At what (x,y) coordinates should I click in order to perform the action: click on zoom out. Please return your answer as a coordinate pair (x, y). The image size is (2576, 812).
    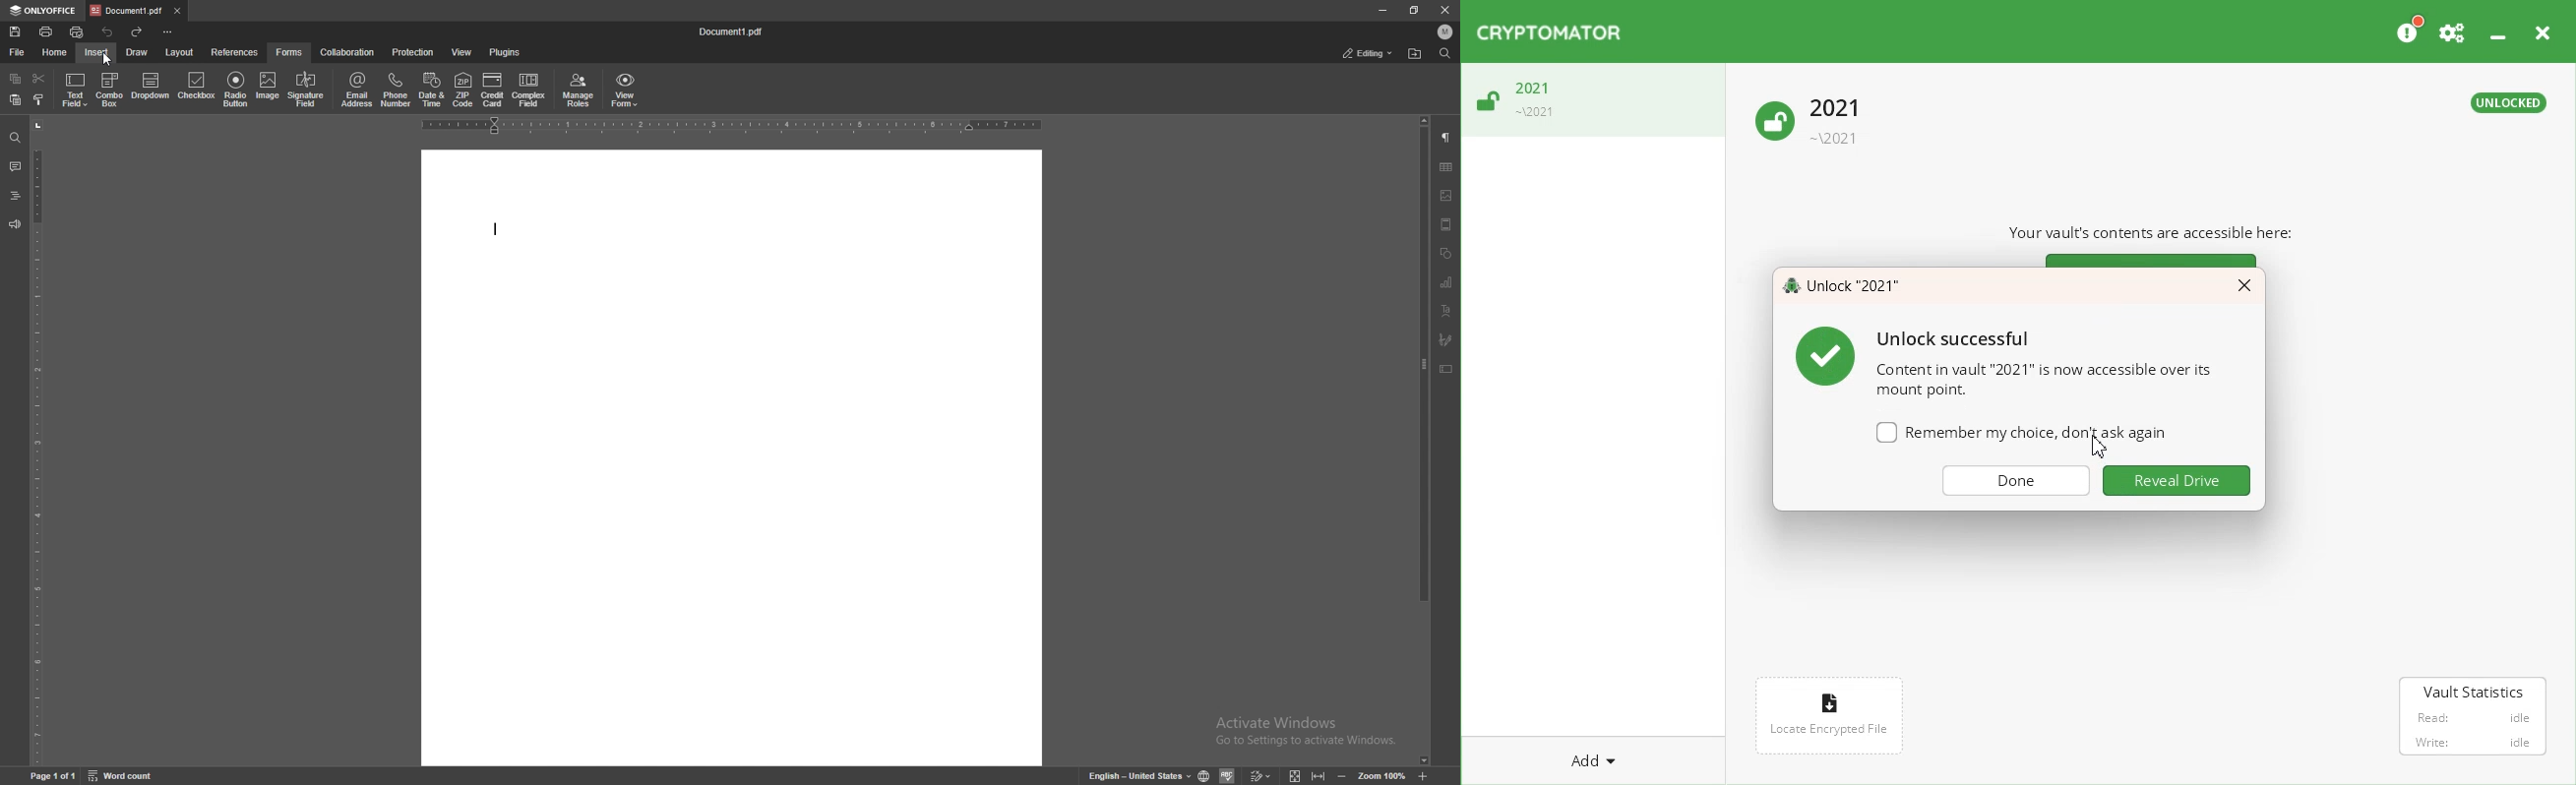
    Looking at the image, I should click on (1342, 776).